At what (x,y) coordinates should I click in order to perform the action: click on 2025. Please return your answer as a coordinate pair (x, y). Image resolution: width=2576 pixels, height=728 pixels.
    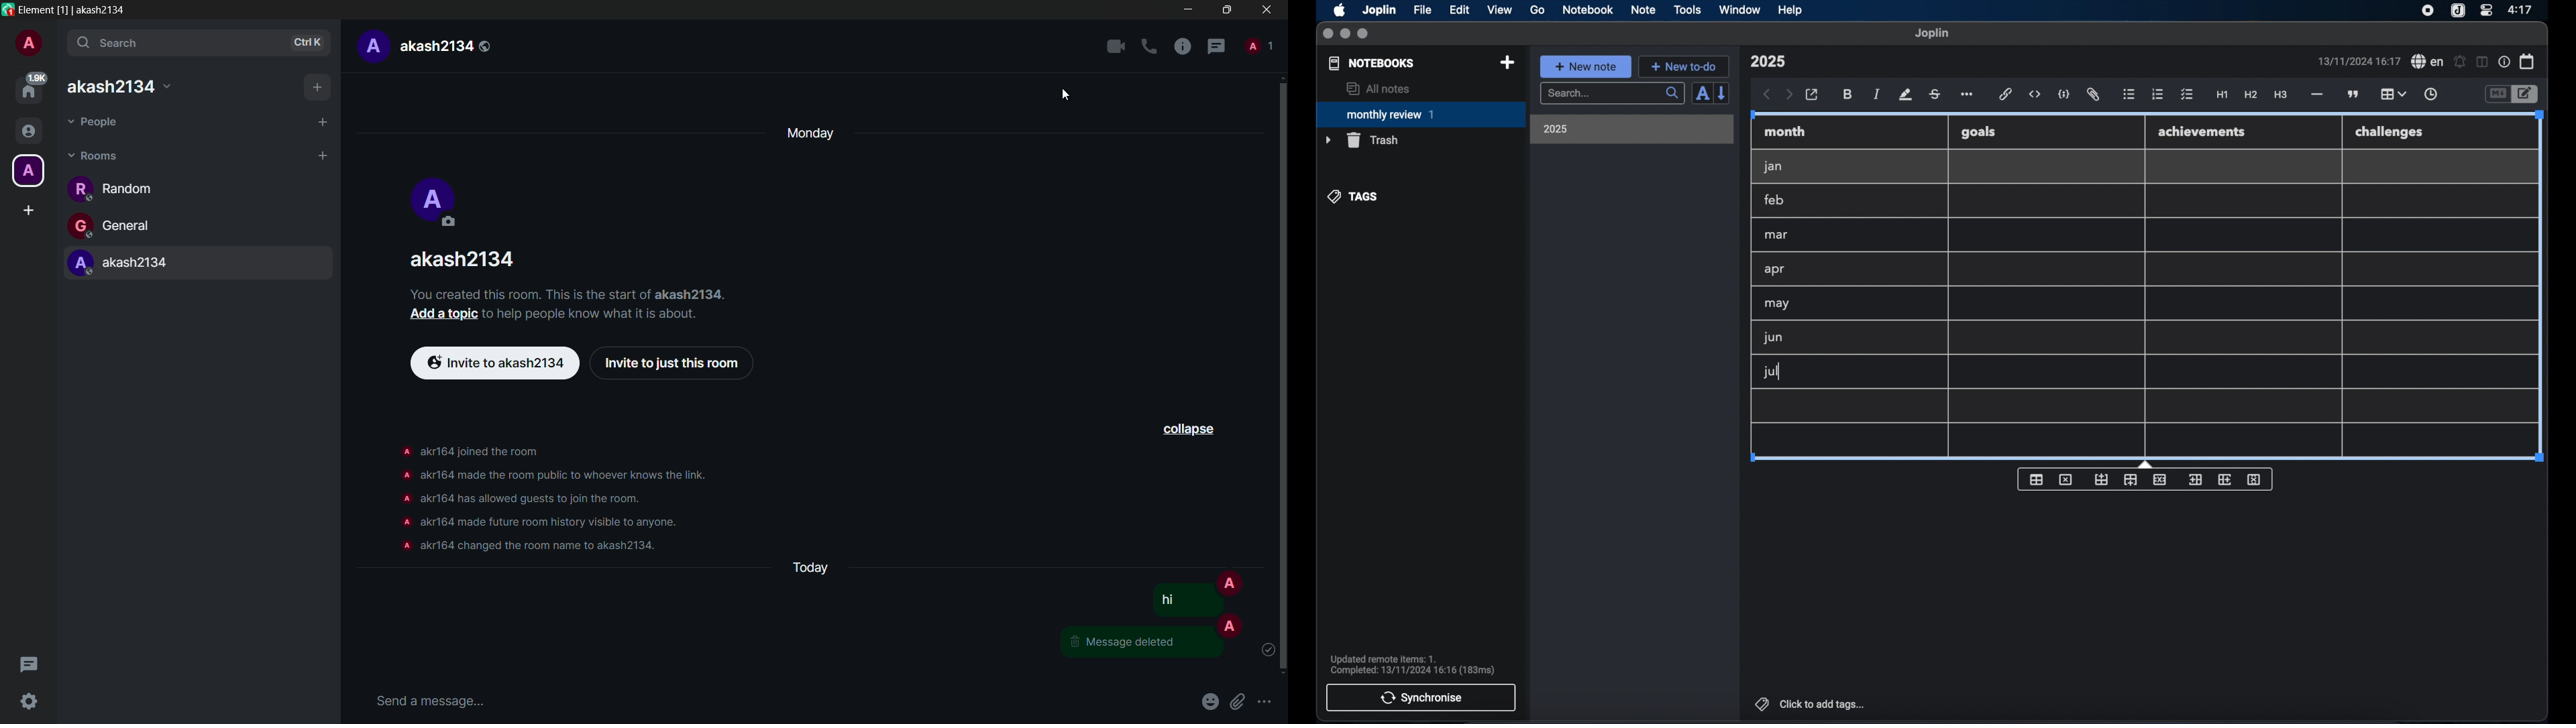
    Looking at the image, I should click on (1556, 129).